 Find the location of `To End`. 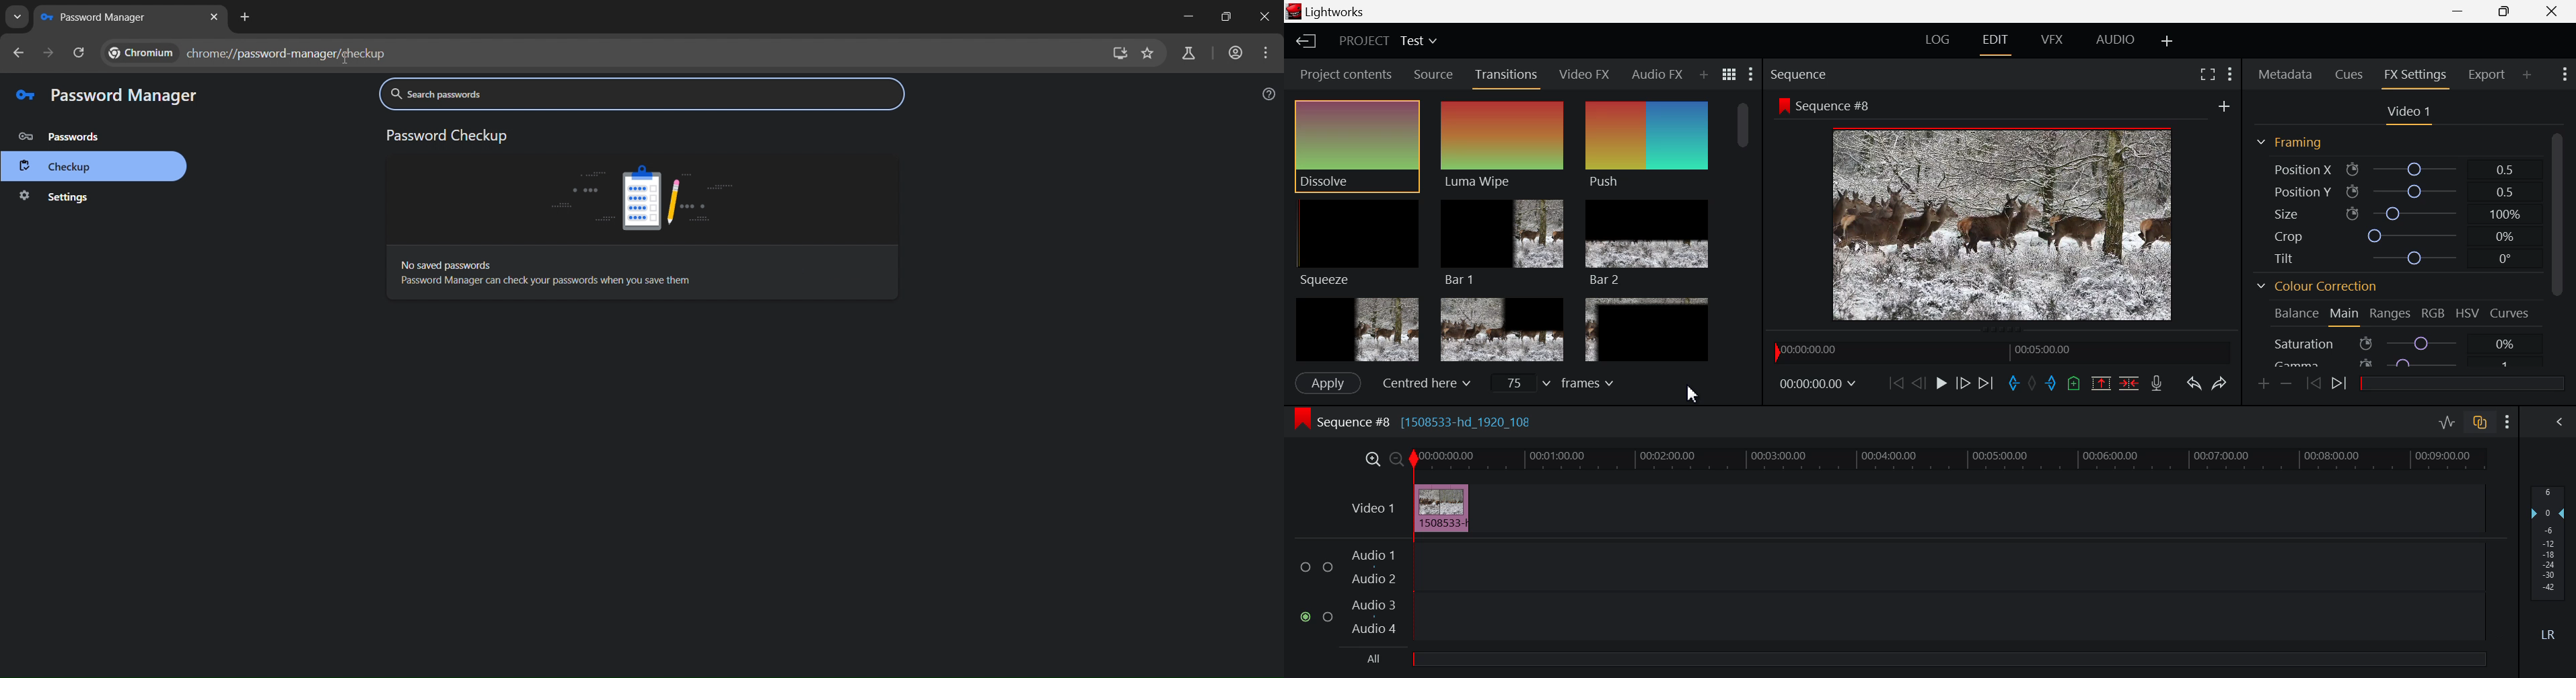

To End is located at coordinates (1986, 383).